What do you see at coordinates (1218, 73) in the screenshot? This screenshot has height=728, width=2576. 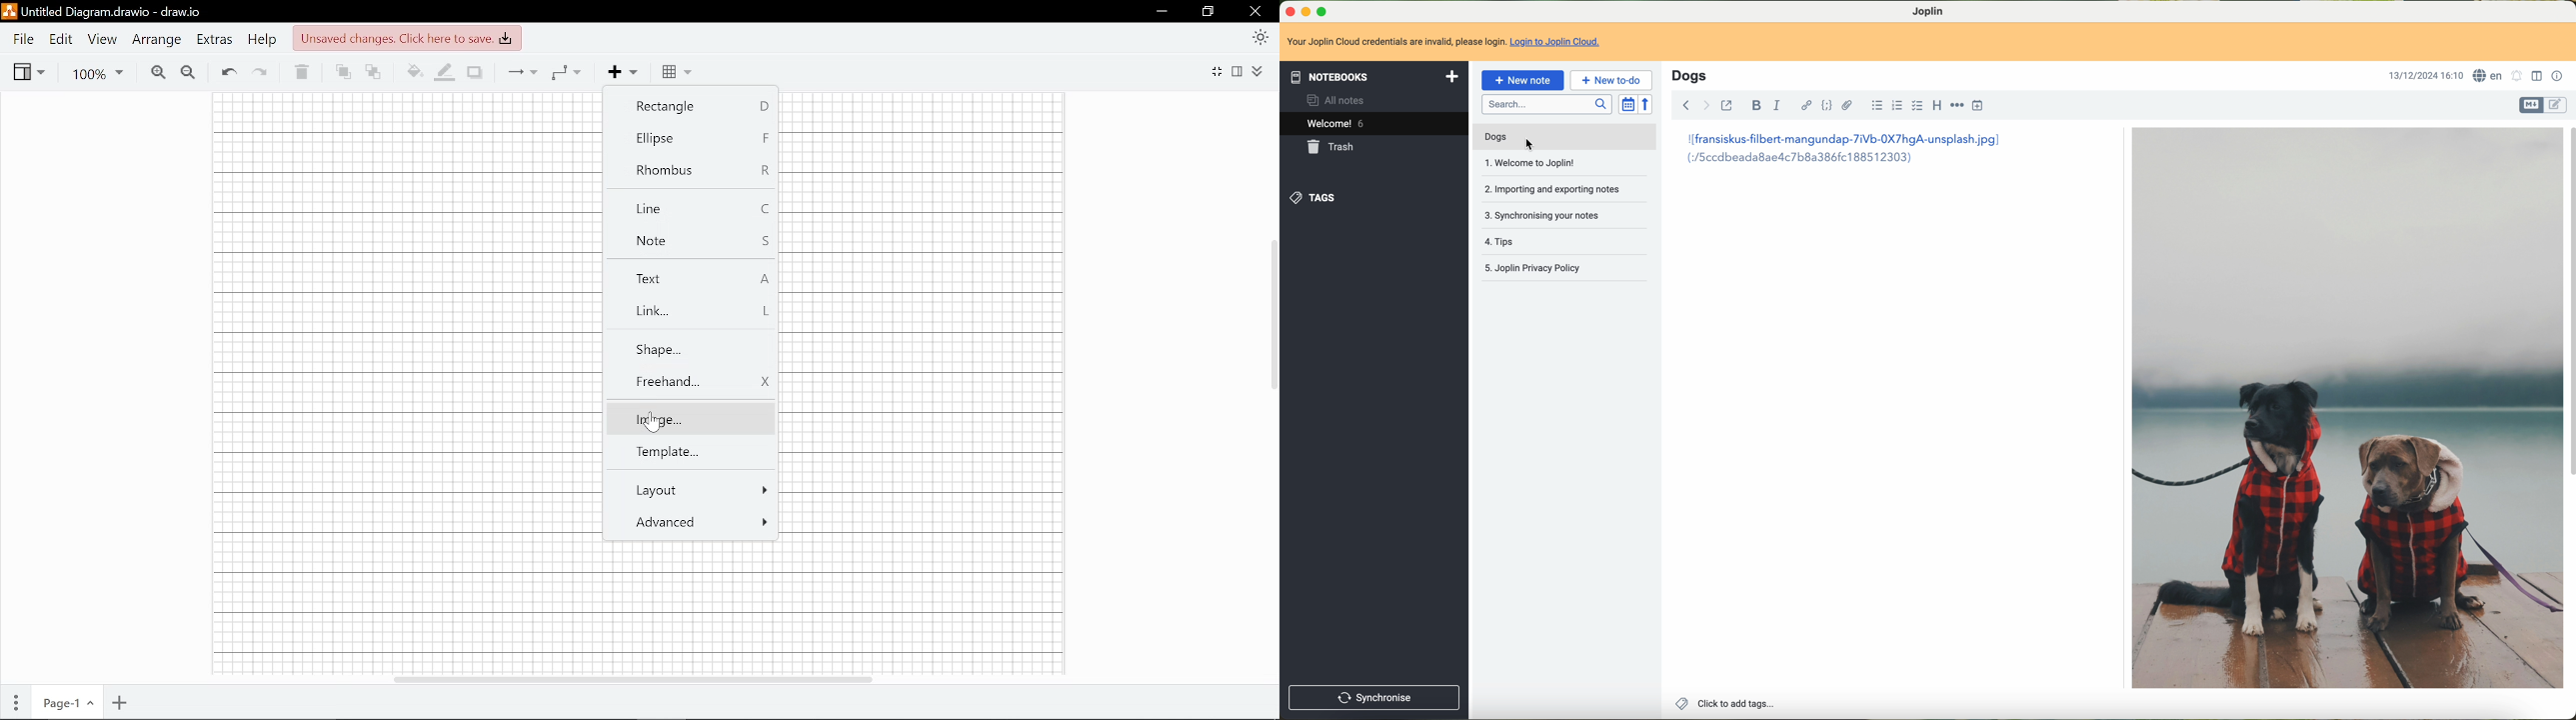 I see `Fullscreen` at bounding box center [1218, 73].